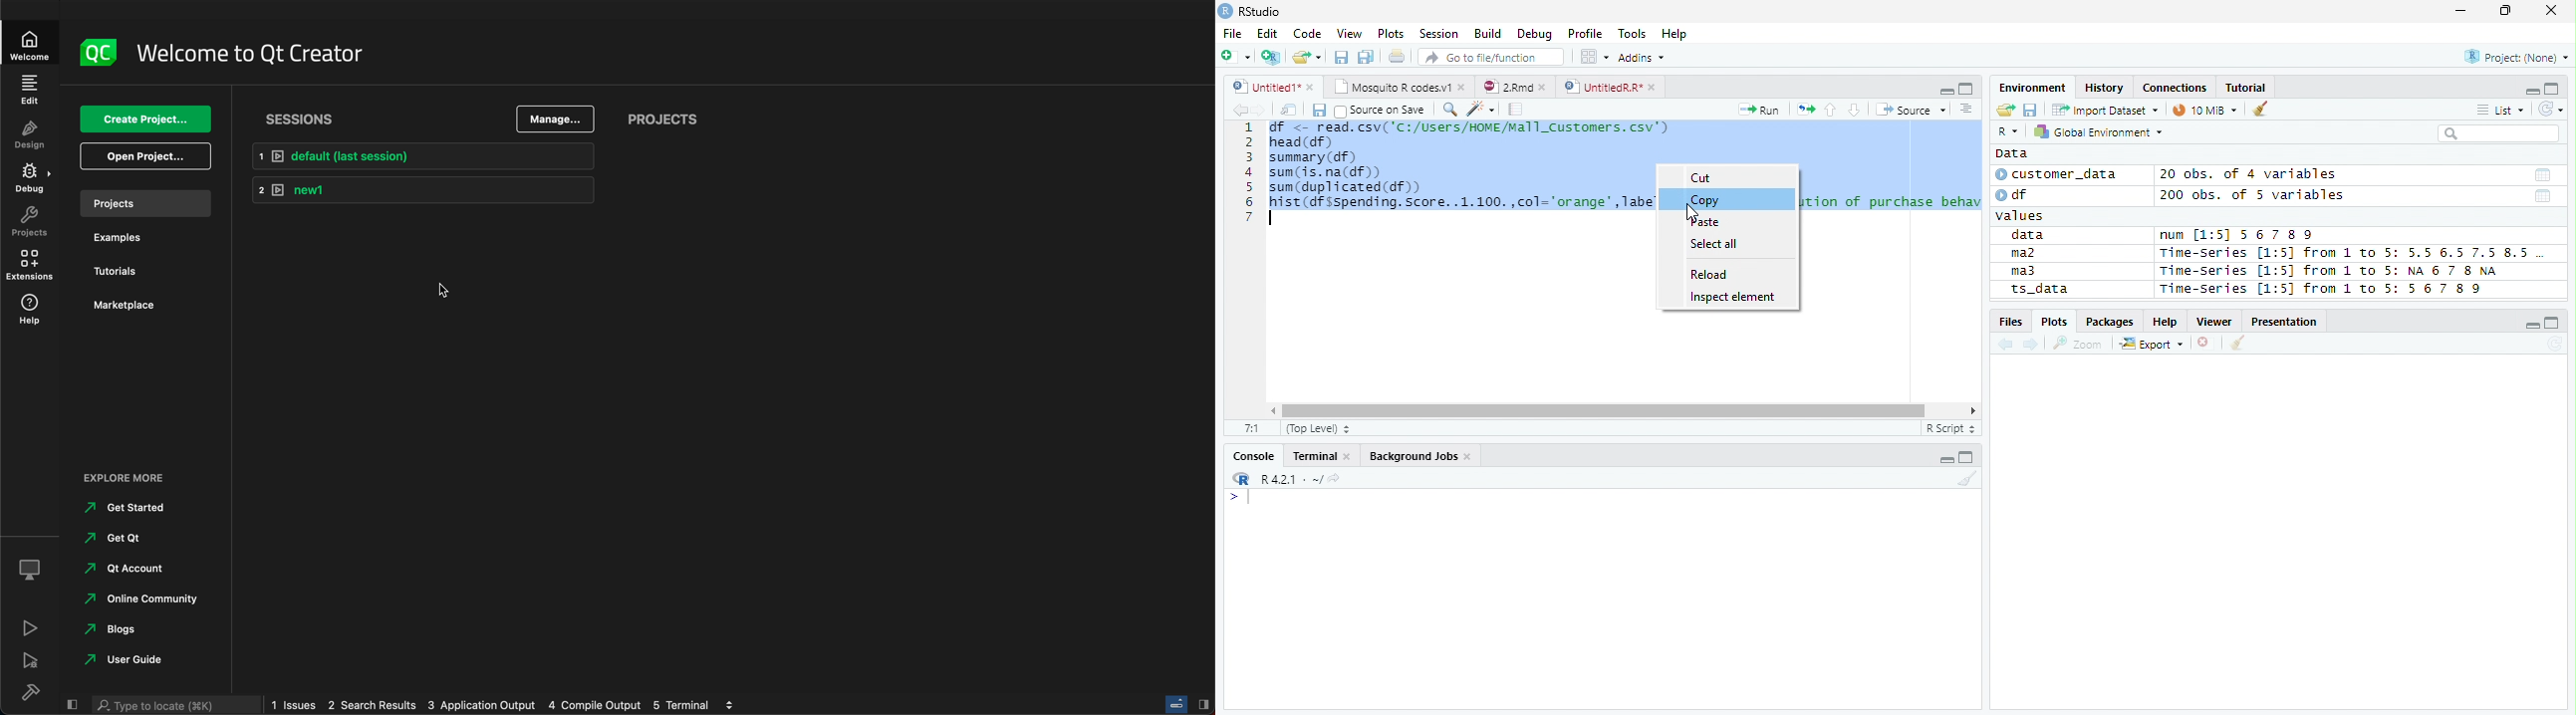 This screenshot has width=2576, height=728. Describe the element at coordinates (1711, 274) in the screenshot. I see `Reload` at that location.